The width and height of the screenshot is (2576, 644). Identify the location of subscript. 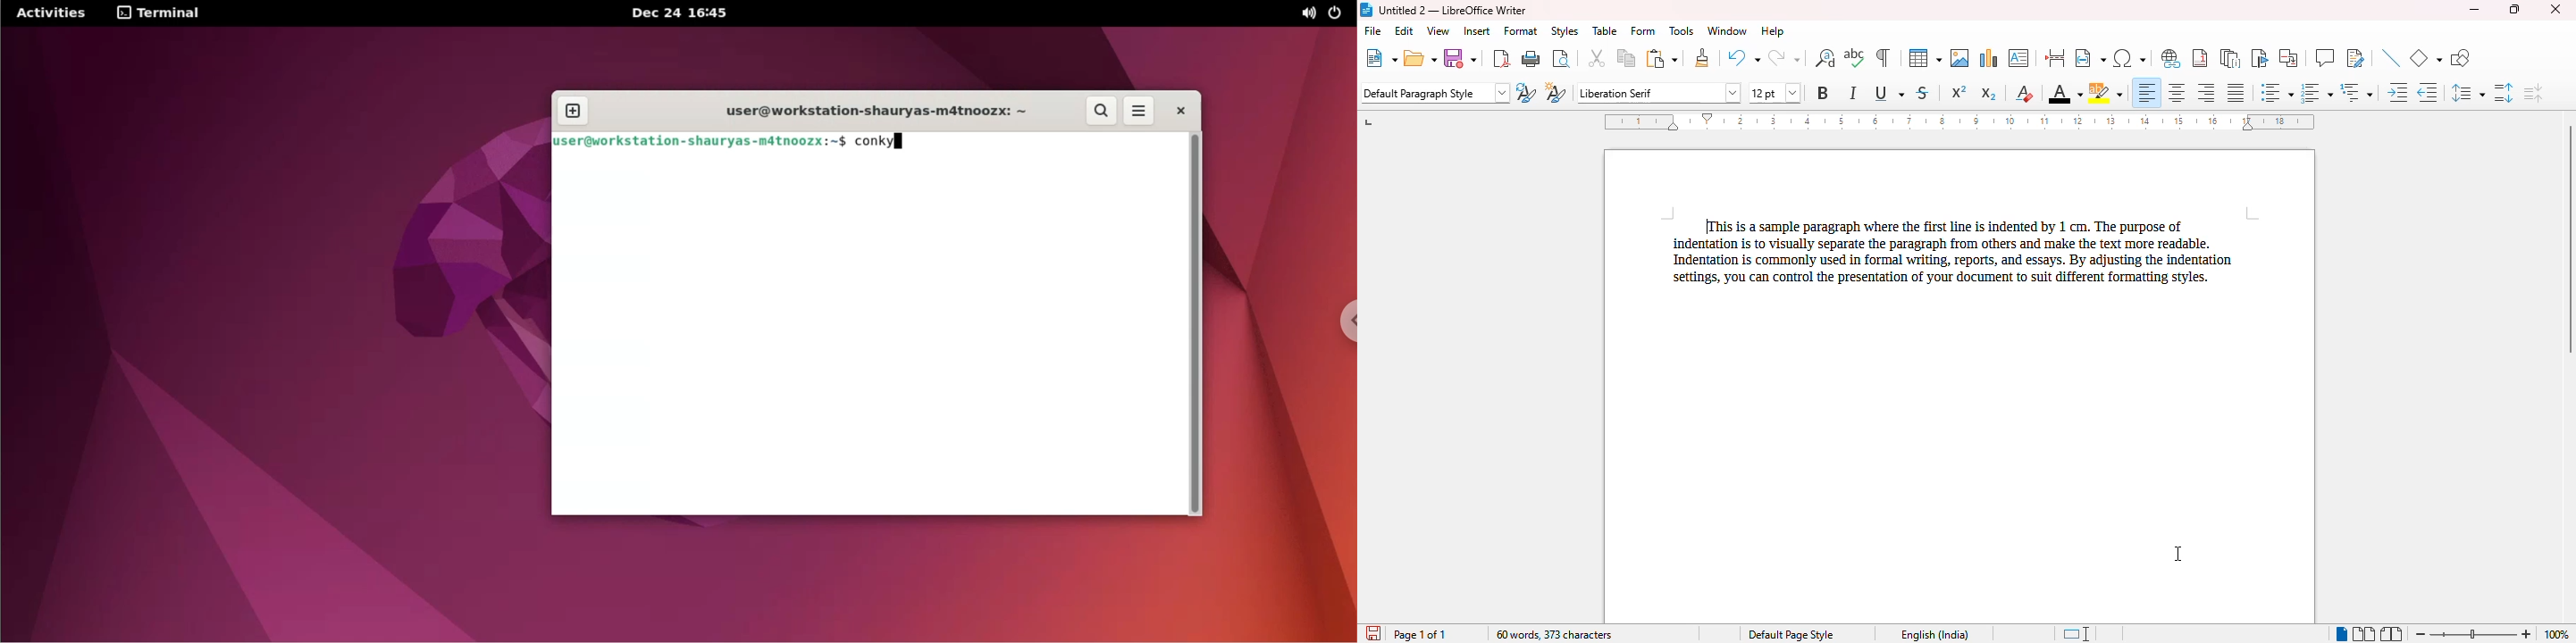
(1989, 94).